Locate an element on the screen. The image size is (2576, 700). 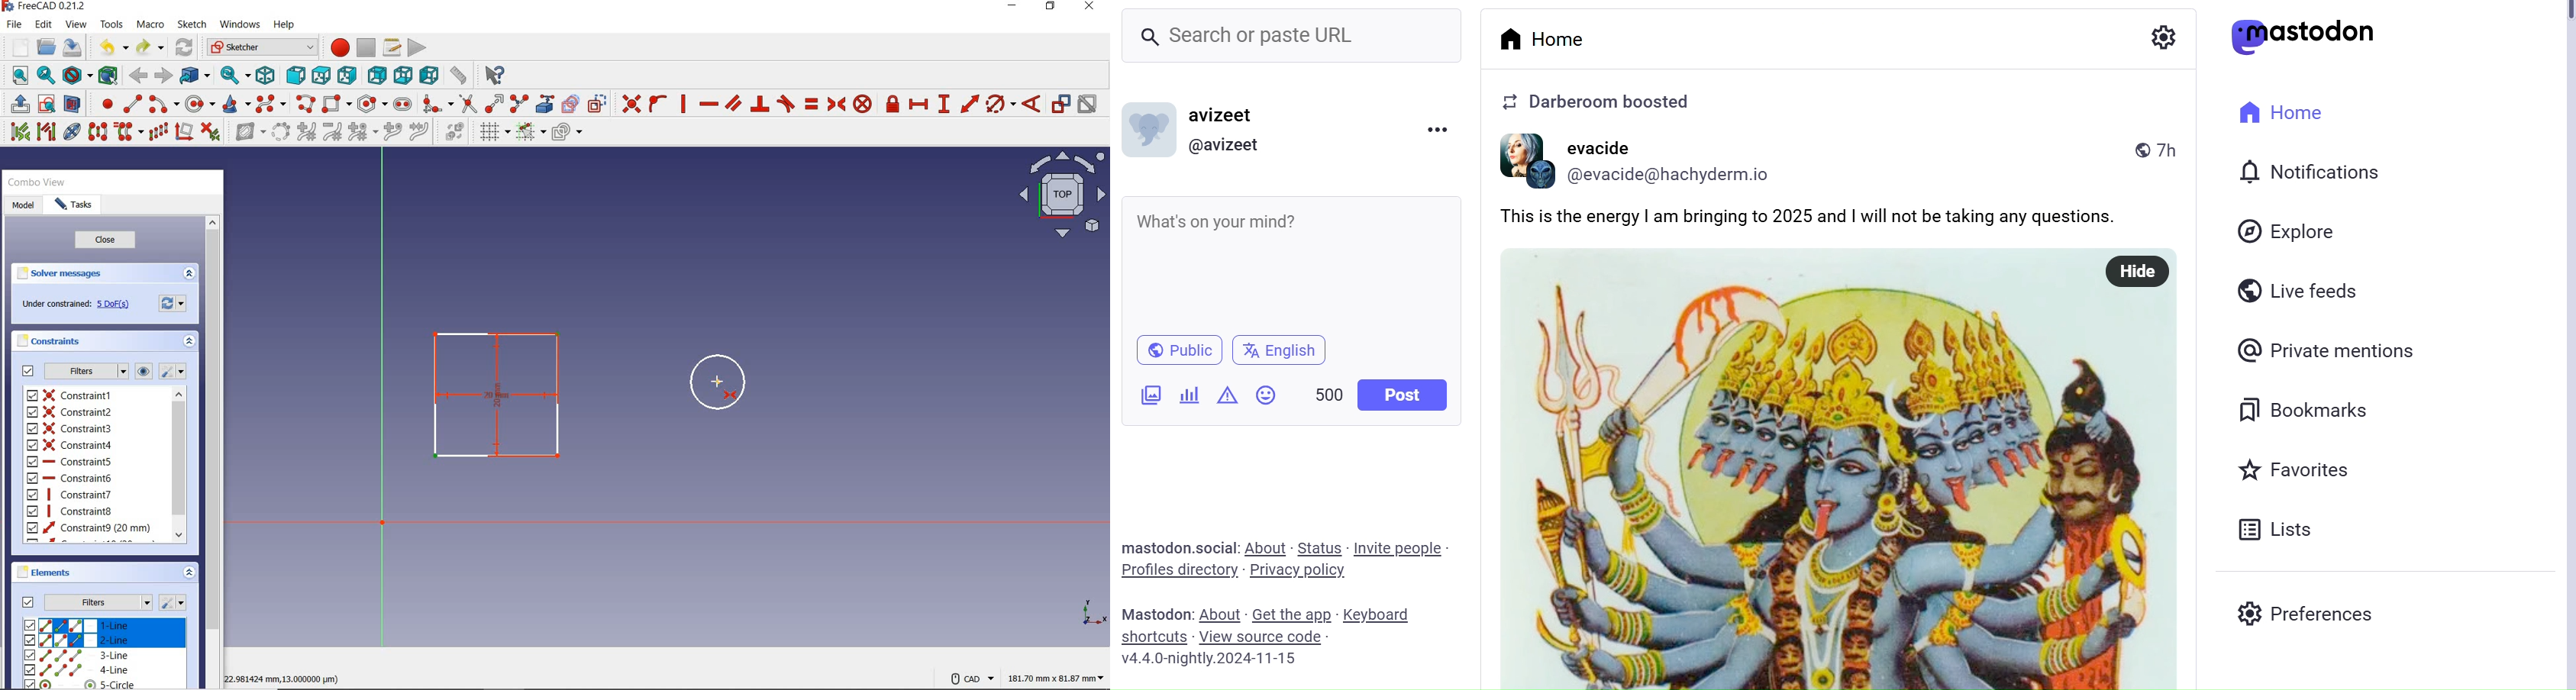
181.70 mm x 81.87 is located at coordinates (1057, 679).